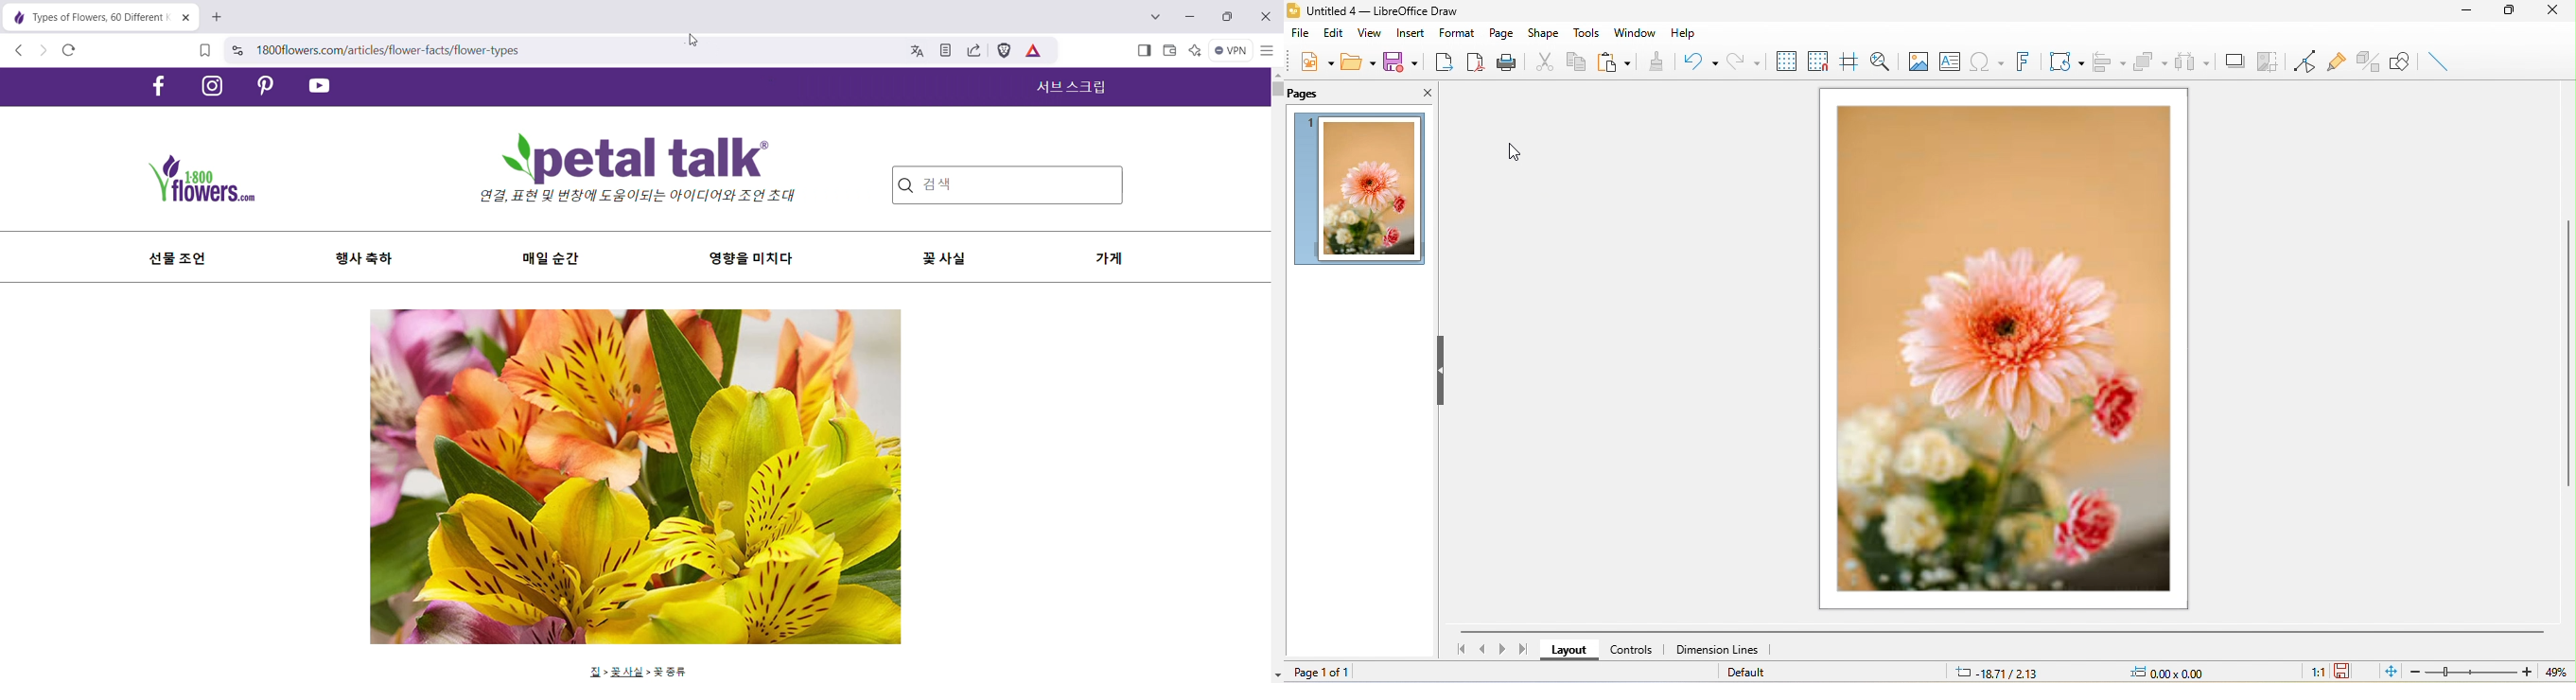 The width and height of the screenshot is (2576, 700). Describe the element at coordinates (1363, 188) in the screenshot. I see `Inserted a background image` at that location.